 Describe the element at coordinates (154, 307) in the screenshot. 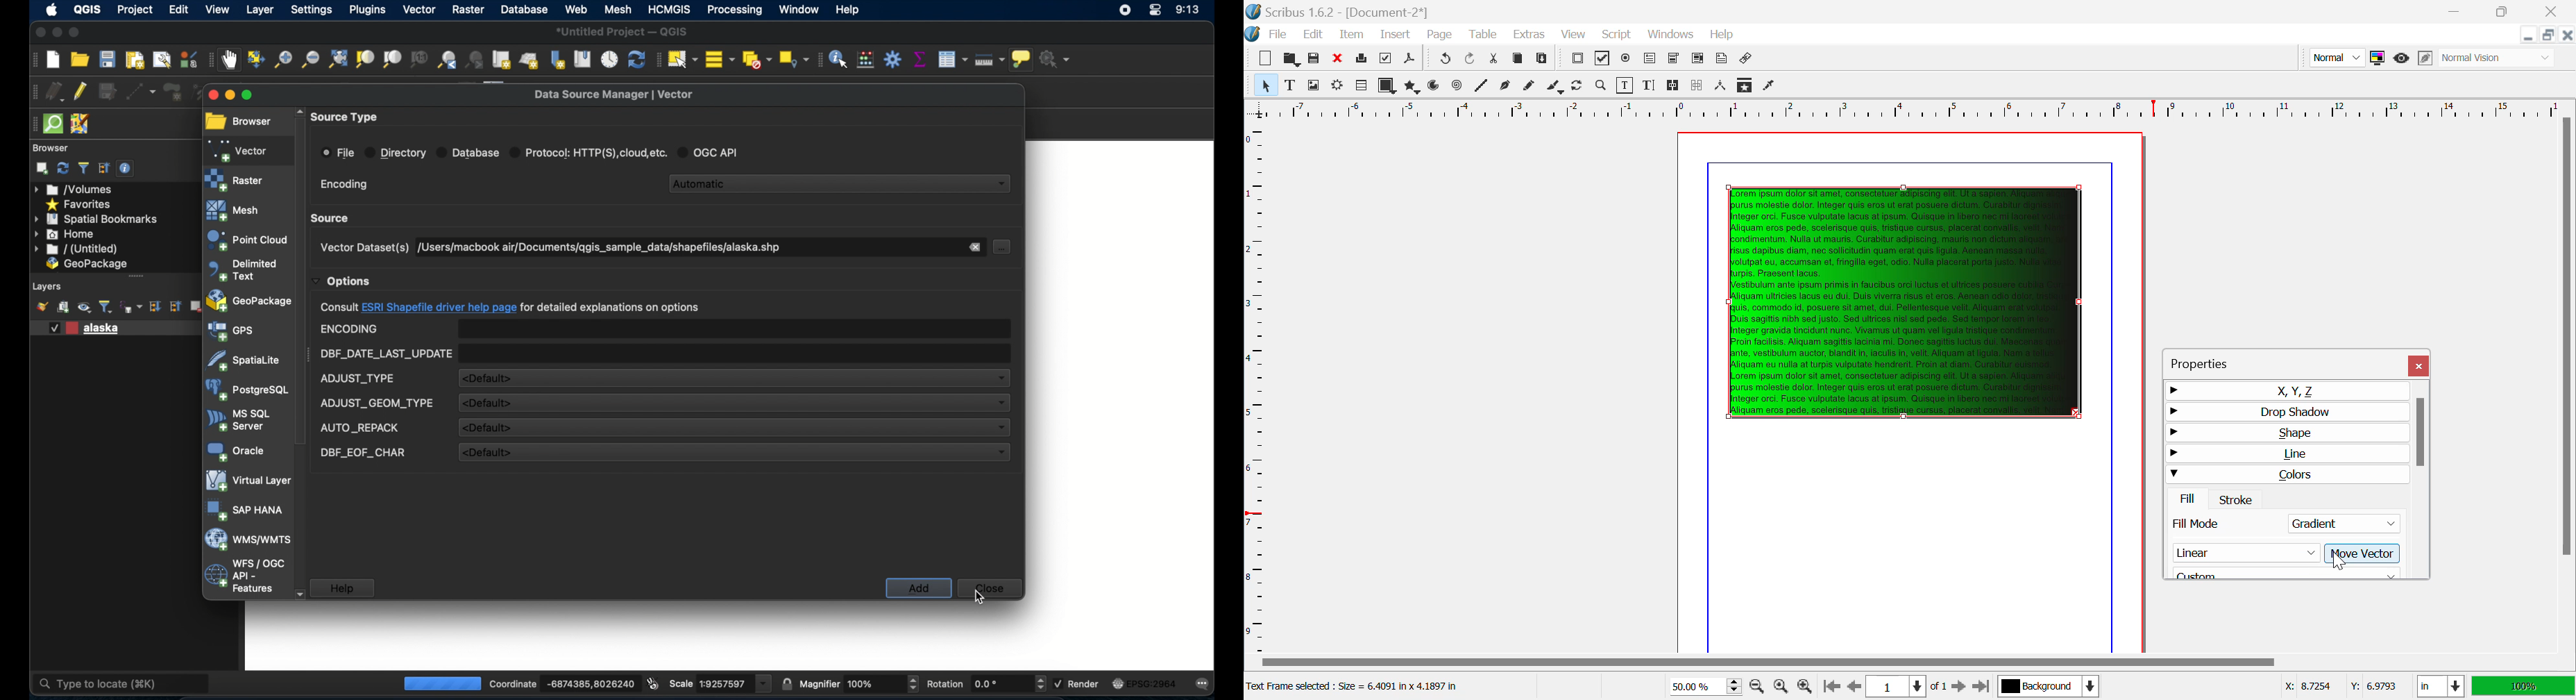

I see `expand all` at that location.